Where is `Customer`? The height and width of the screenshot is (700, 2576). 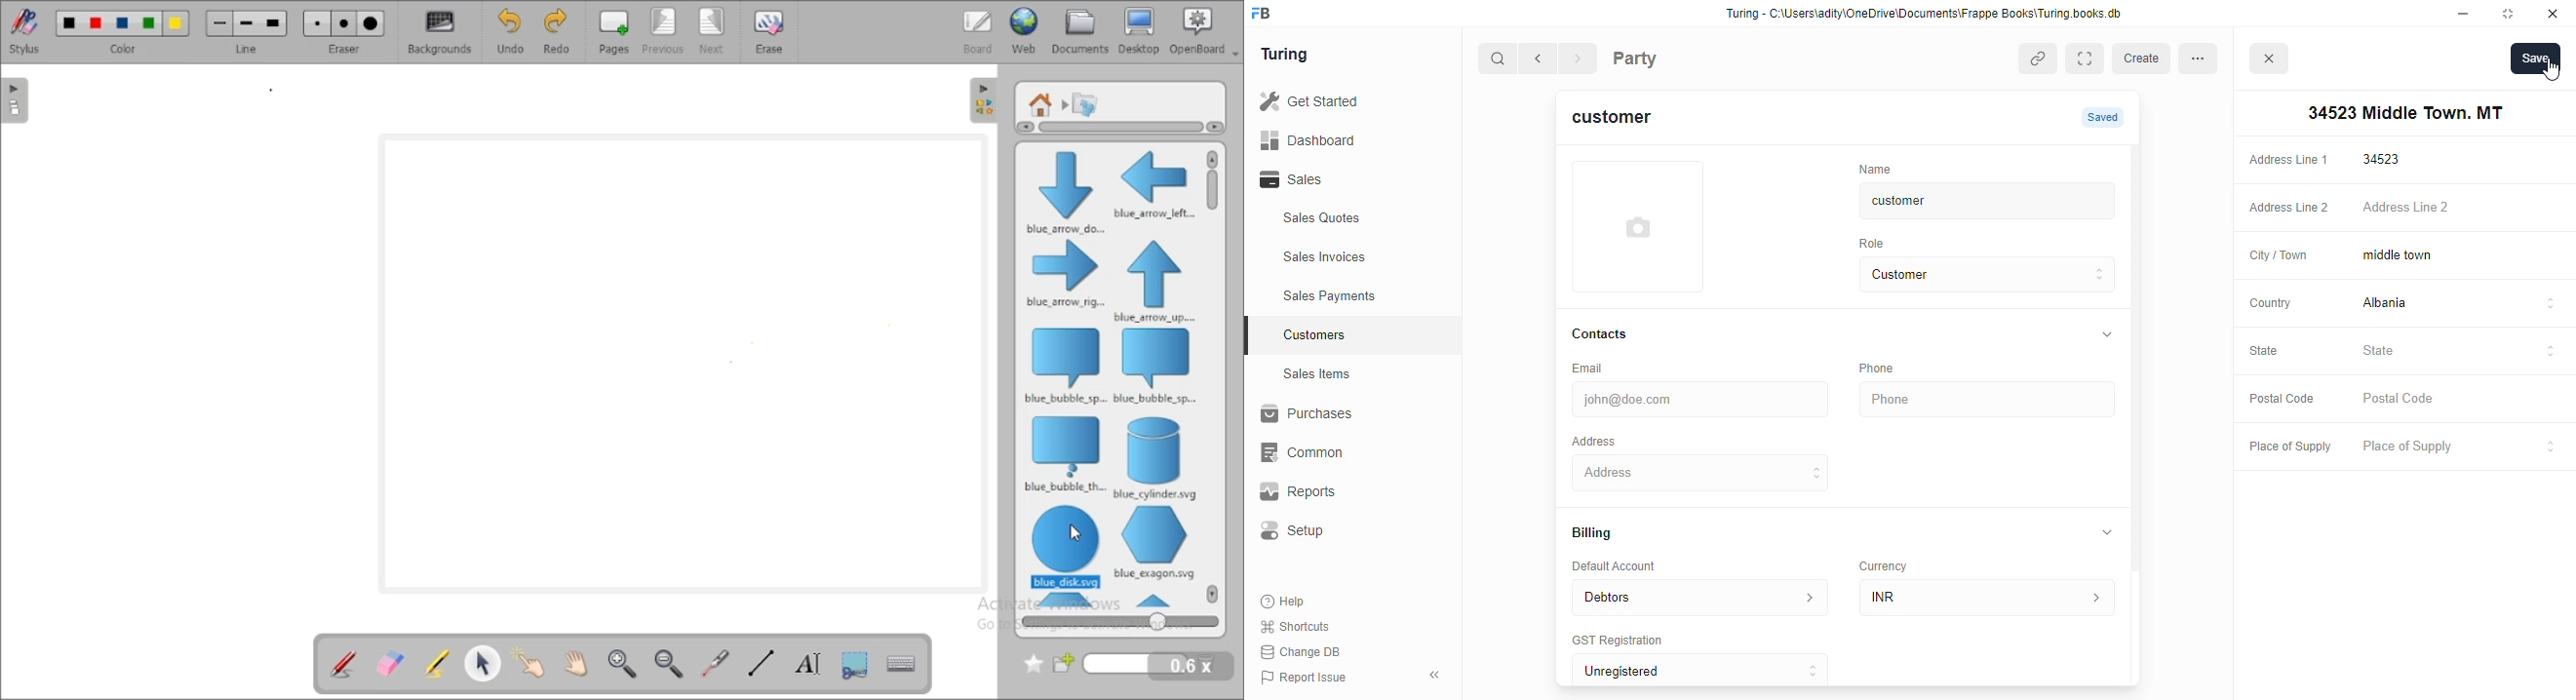 Customer is located at coordinates (1971, 275).